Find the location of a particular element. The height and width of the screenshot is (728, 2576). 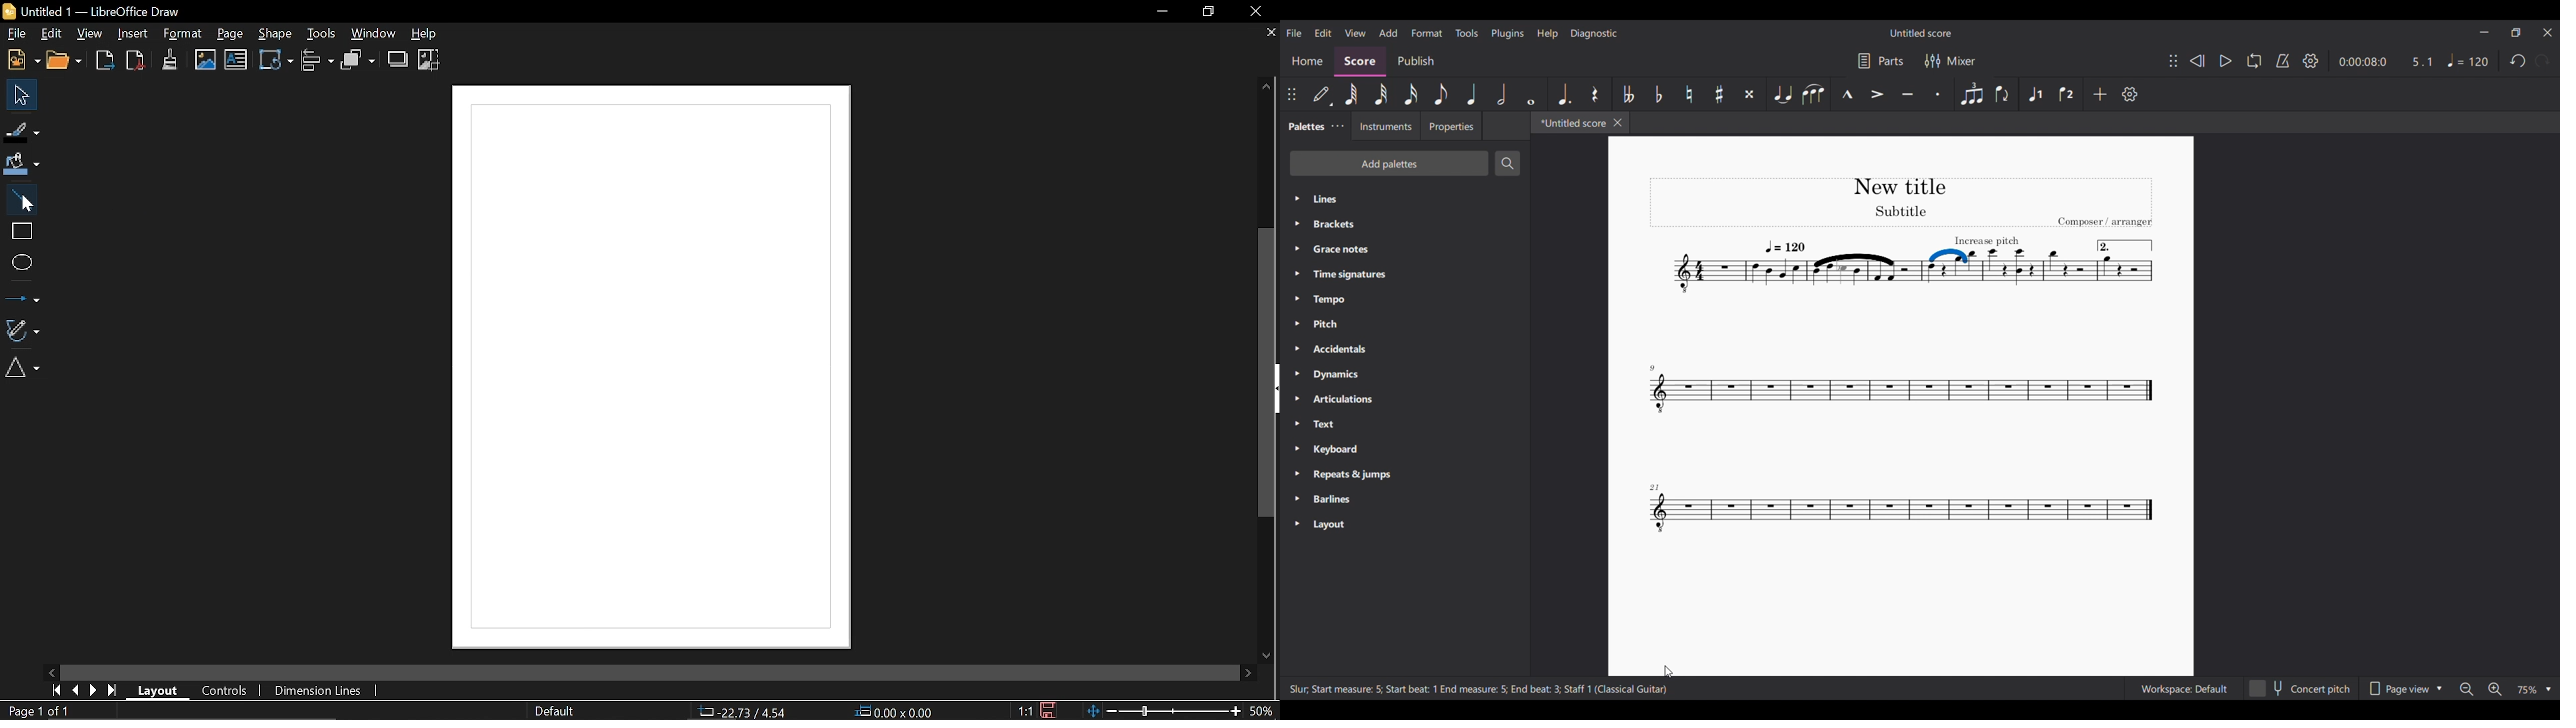

rectangle is located at coordinates (20, 231).